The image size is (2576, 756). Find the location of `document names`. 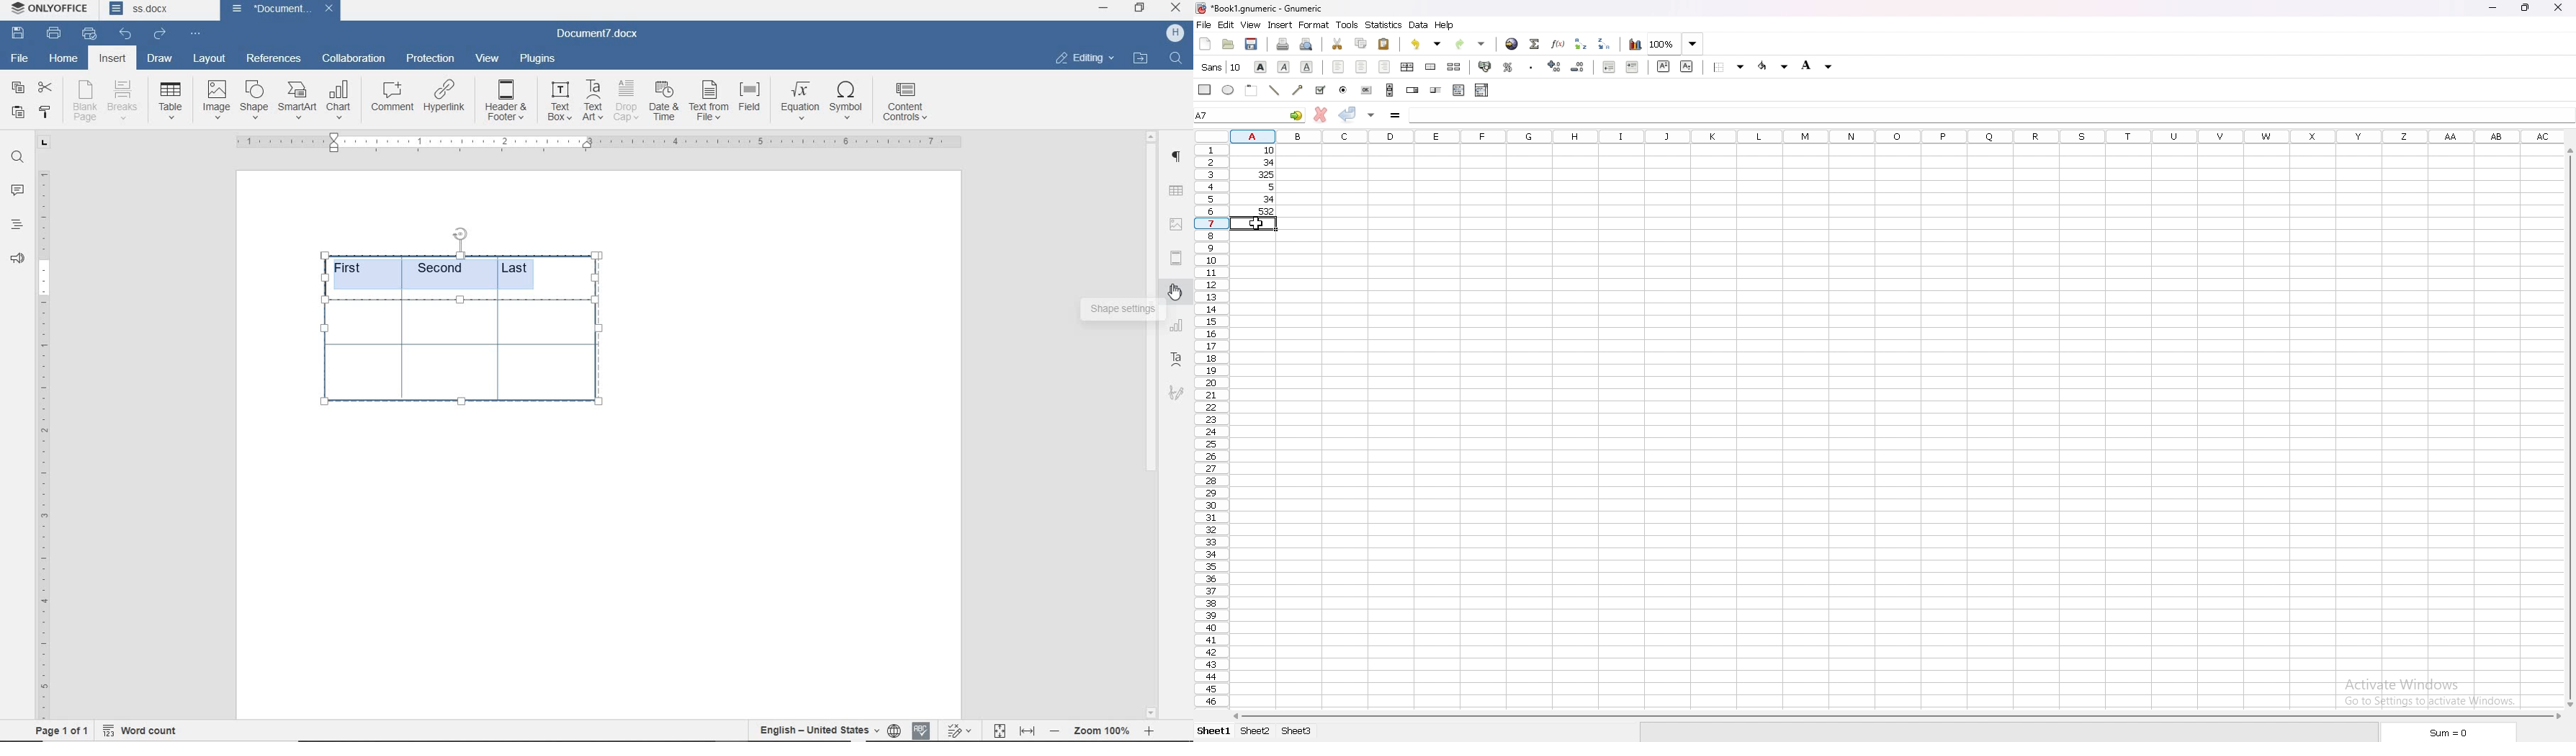

document names is located at coordinates (158, 11).